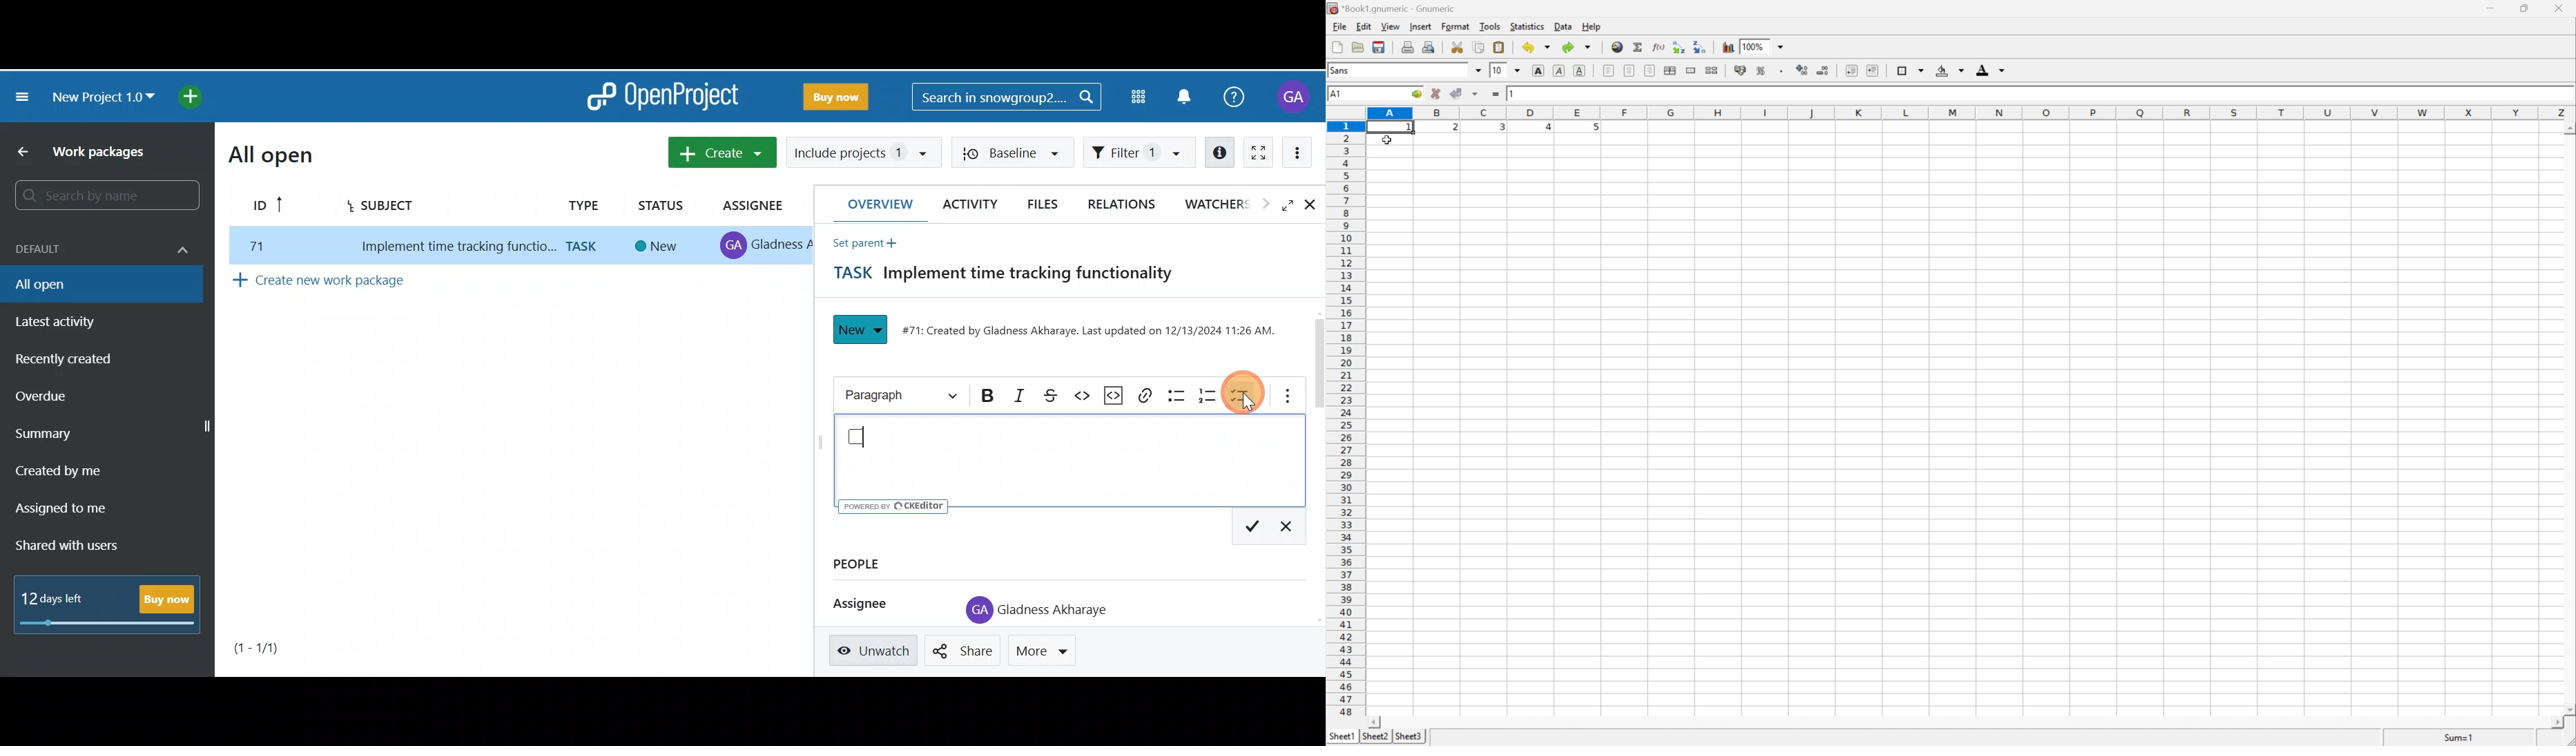  I want to click on Created by me, so click(77, 466).